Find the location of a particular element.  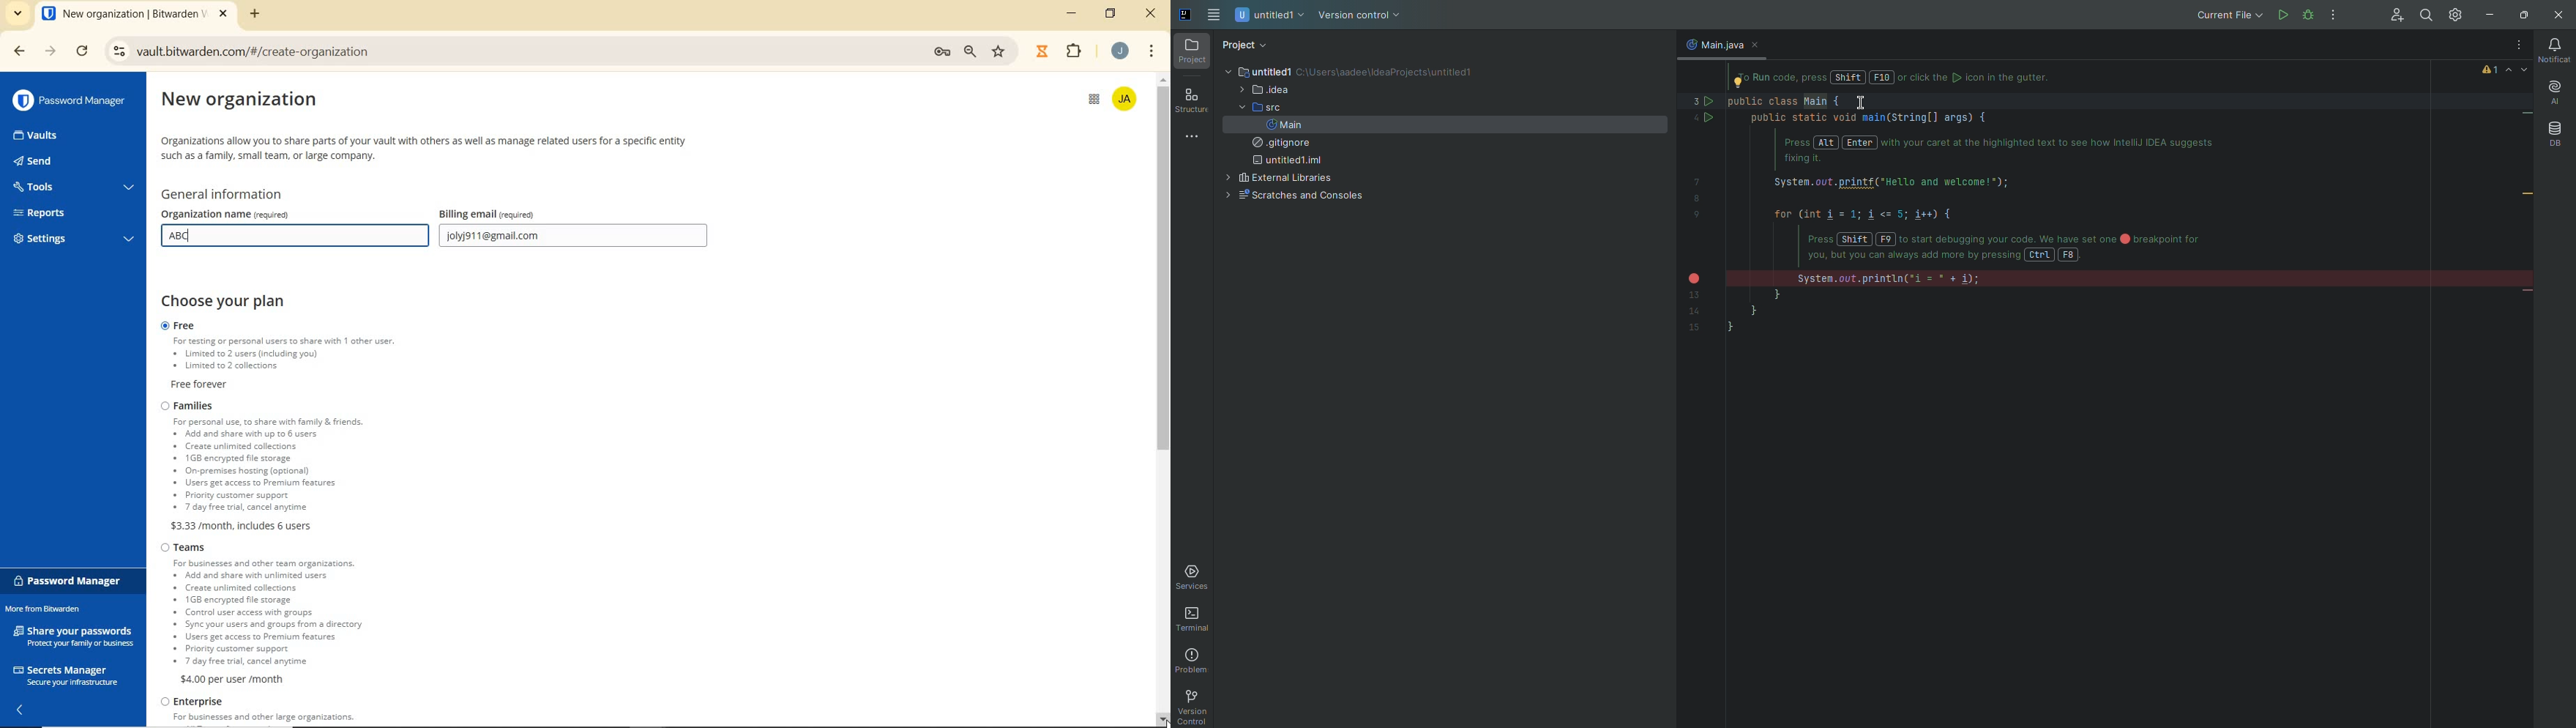

untitled1.iml is located at coordinates (1285, 161).